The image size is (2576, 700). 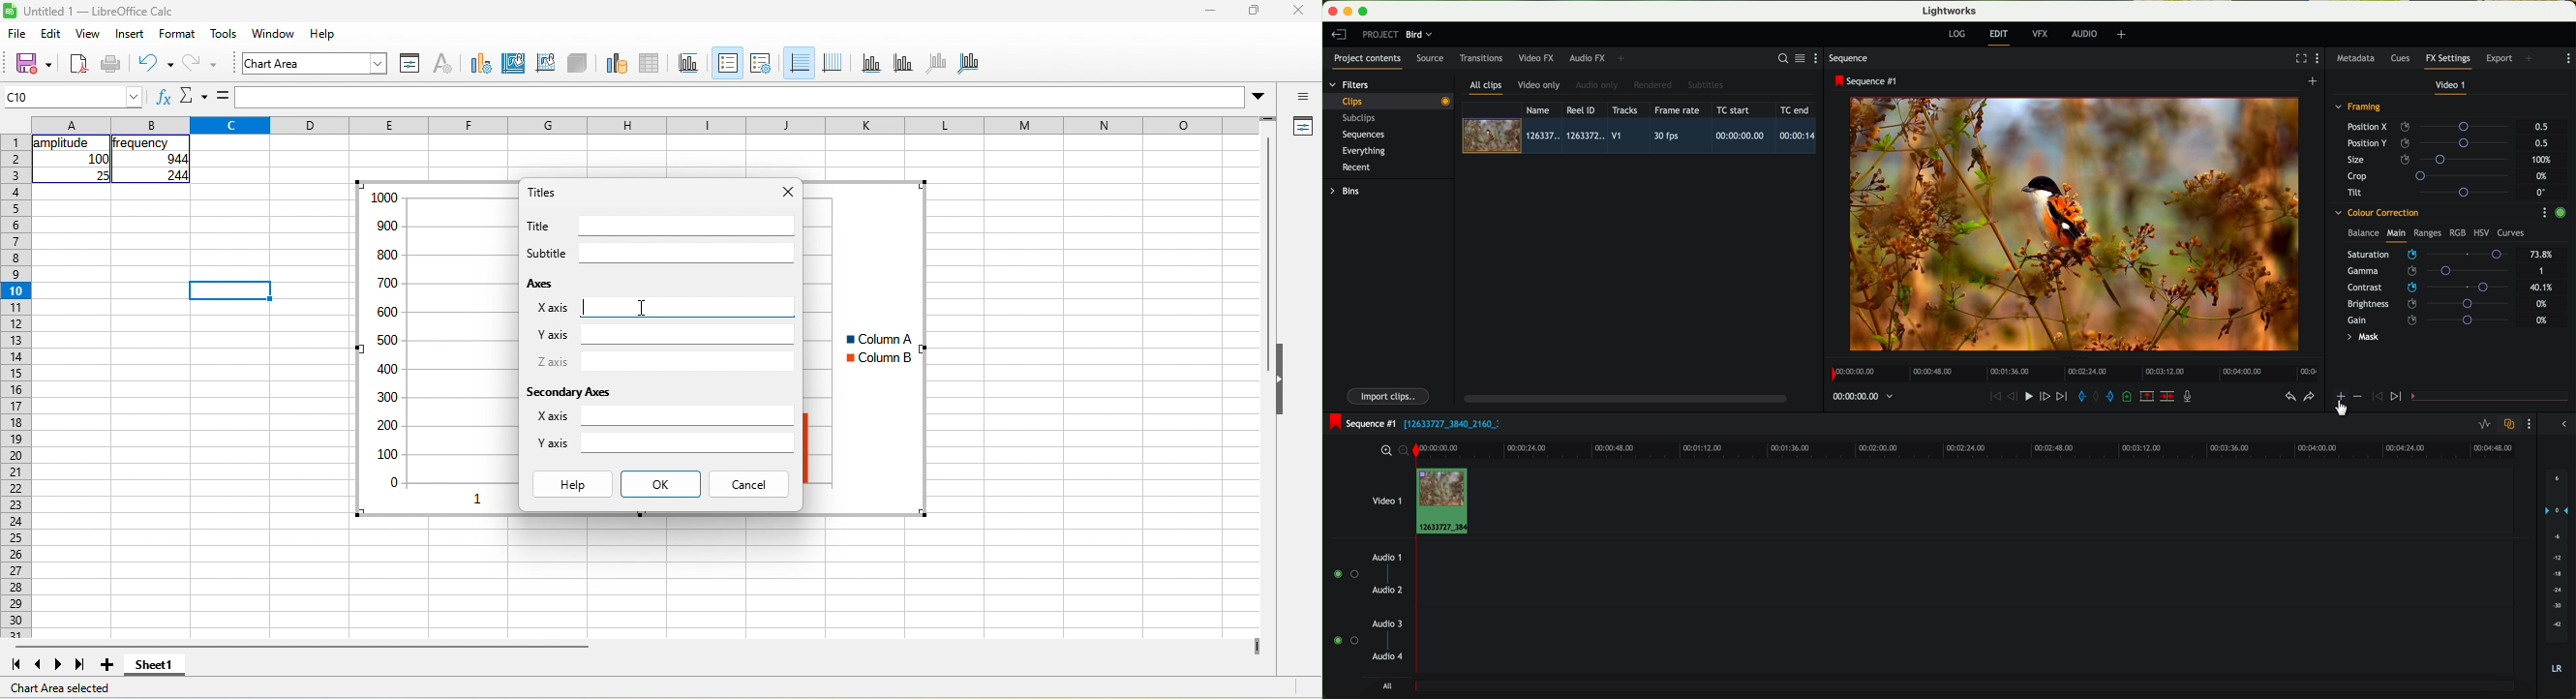 What do you see at coordinates (2077, 224) in the screenshot?
I see `applied effect` at bounding box center [2077, 224].